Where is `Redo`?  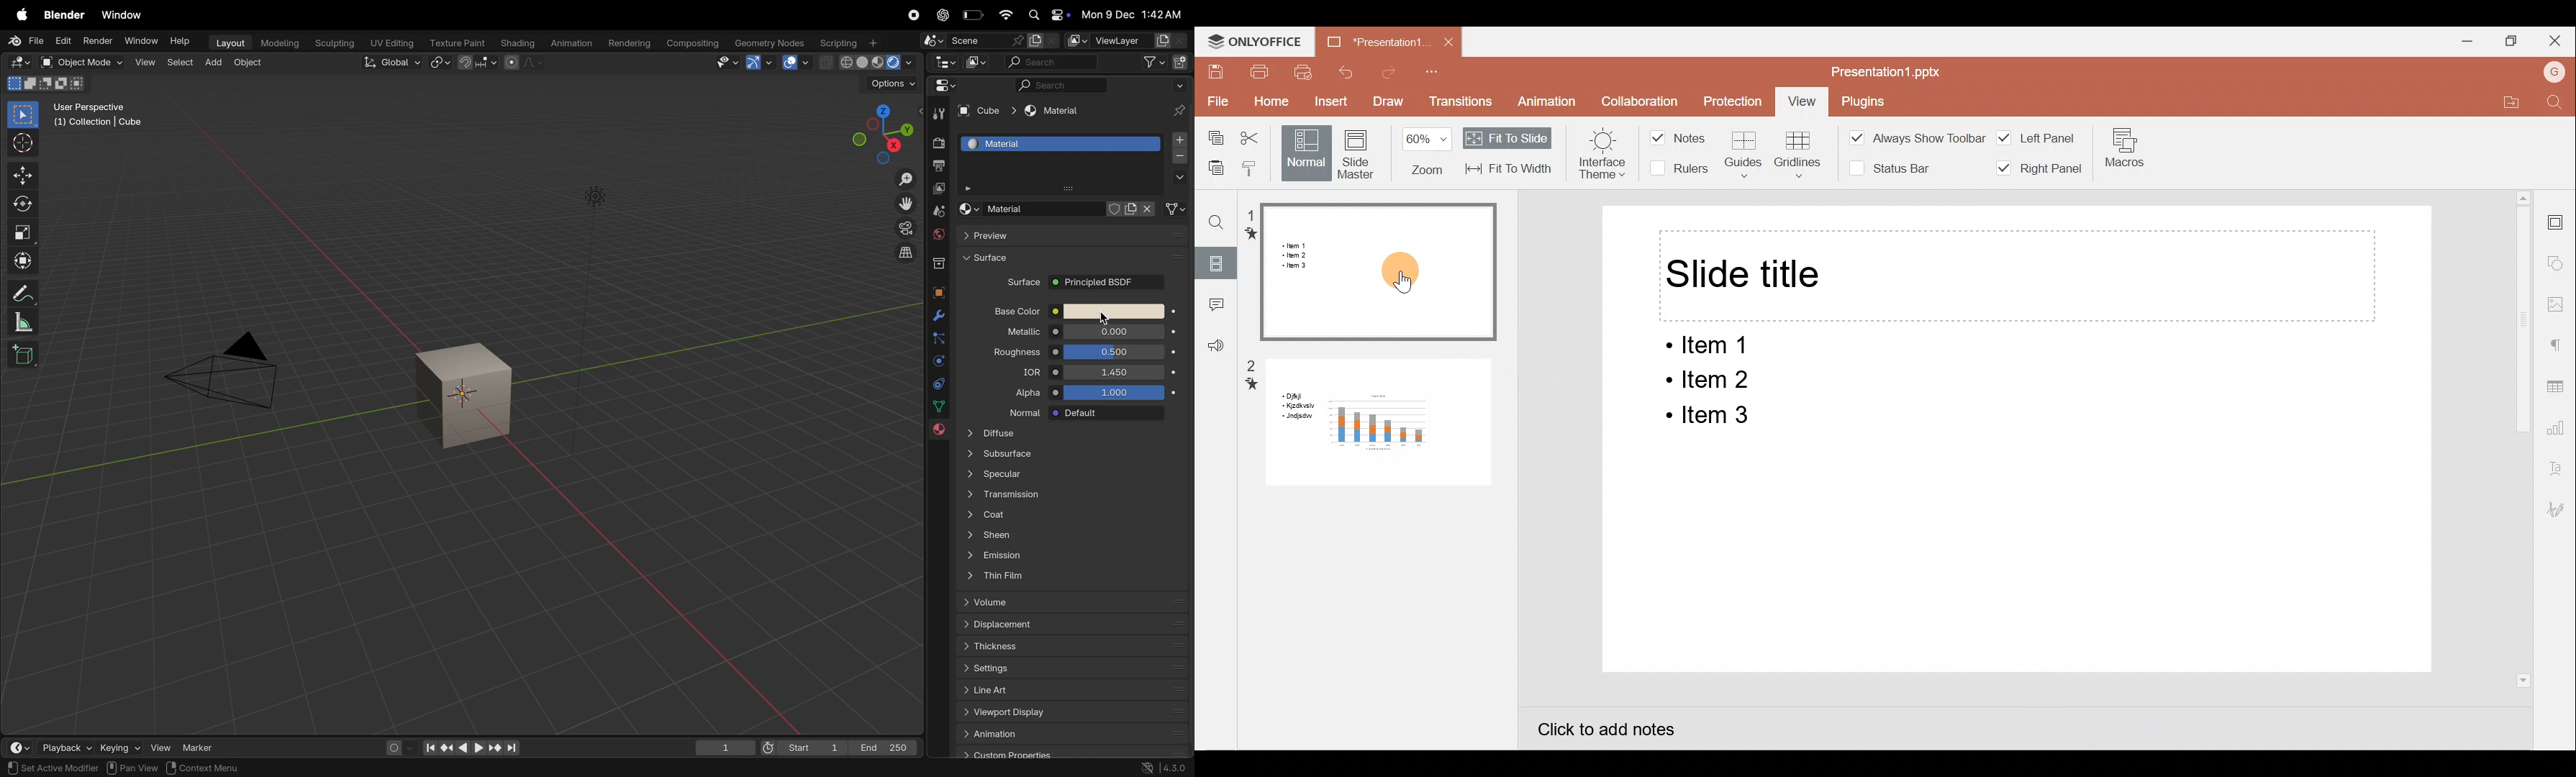
Redo is located at coordinates (1388, 73).